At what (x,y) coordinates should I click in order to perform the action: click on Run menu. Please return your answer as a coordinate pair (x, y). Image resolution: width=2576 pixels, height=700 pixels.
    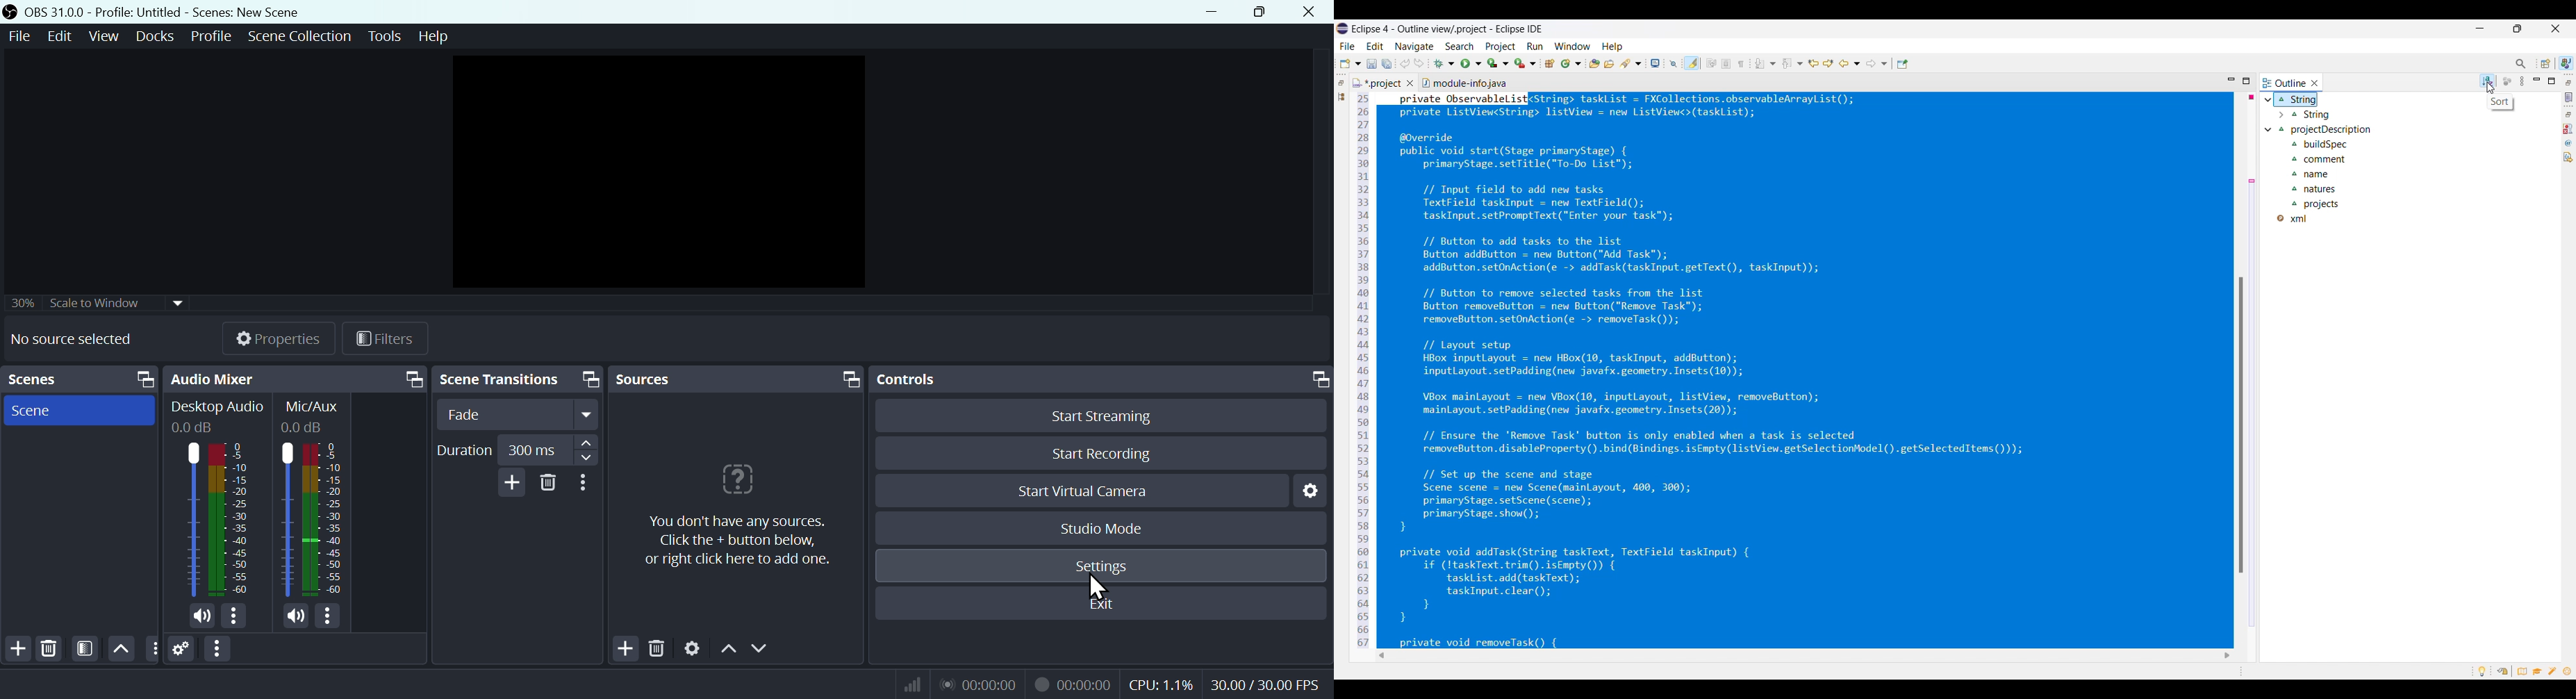
    Looking at the image, I should click on (1535, 47).